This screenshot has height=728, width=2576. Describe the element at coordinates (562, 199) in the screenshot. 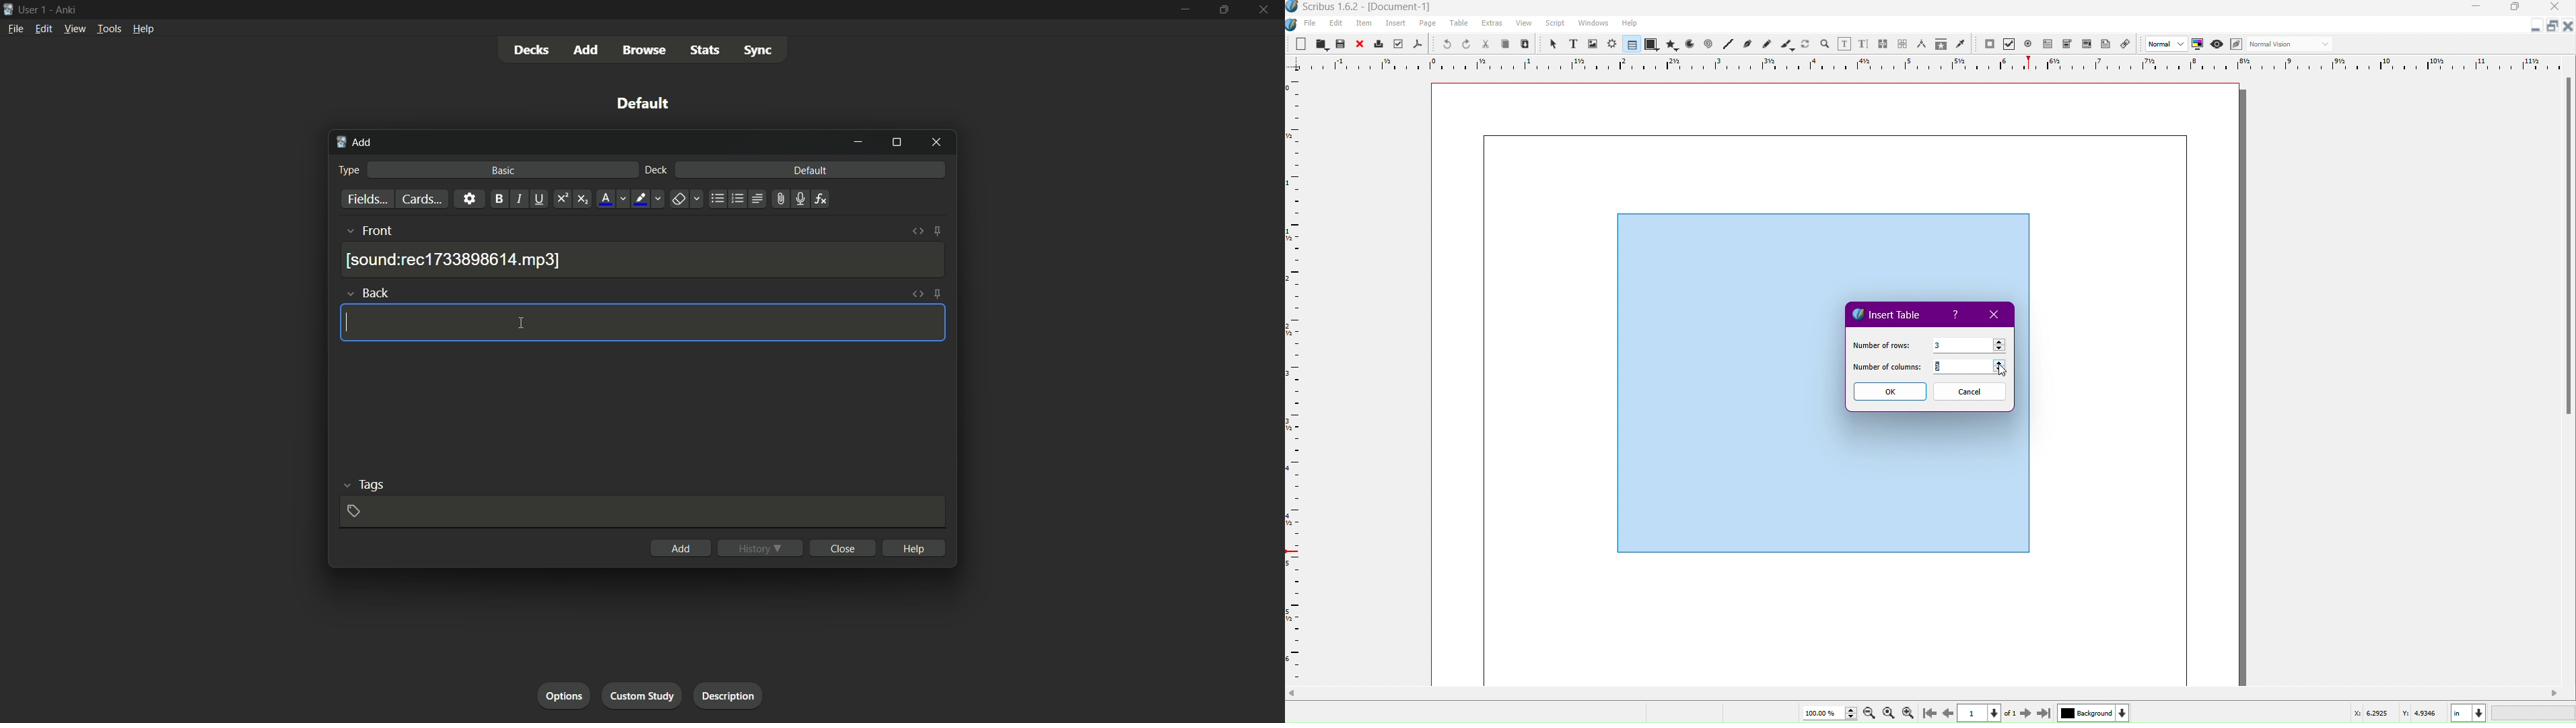

I see `superscript` at that location.